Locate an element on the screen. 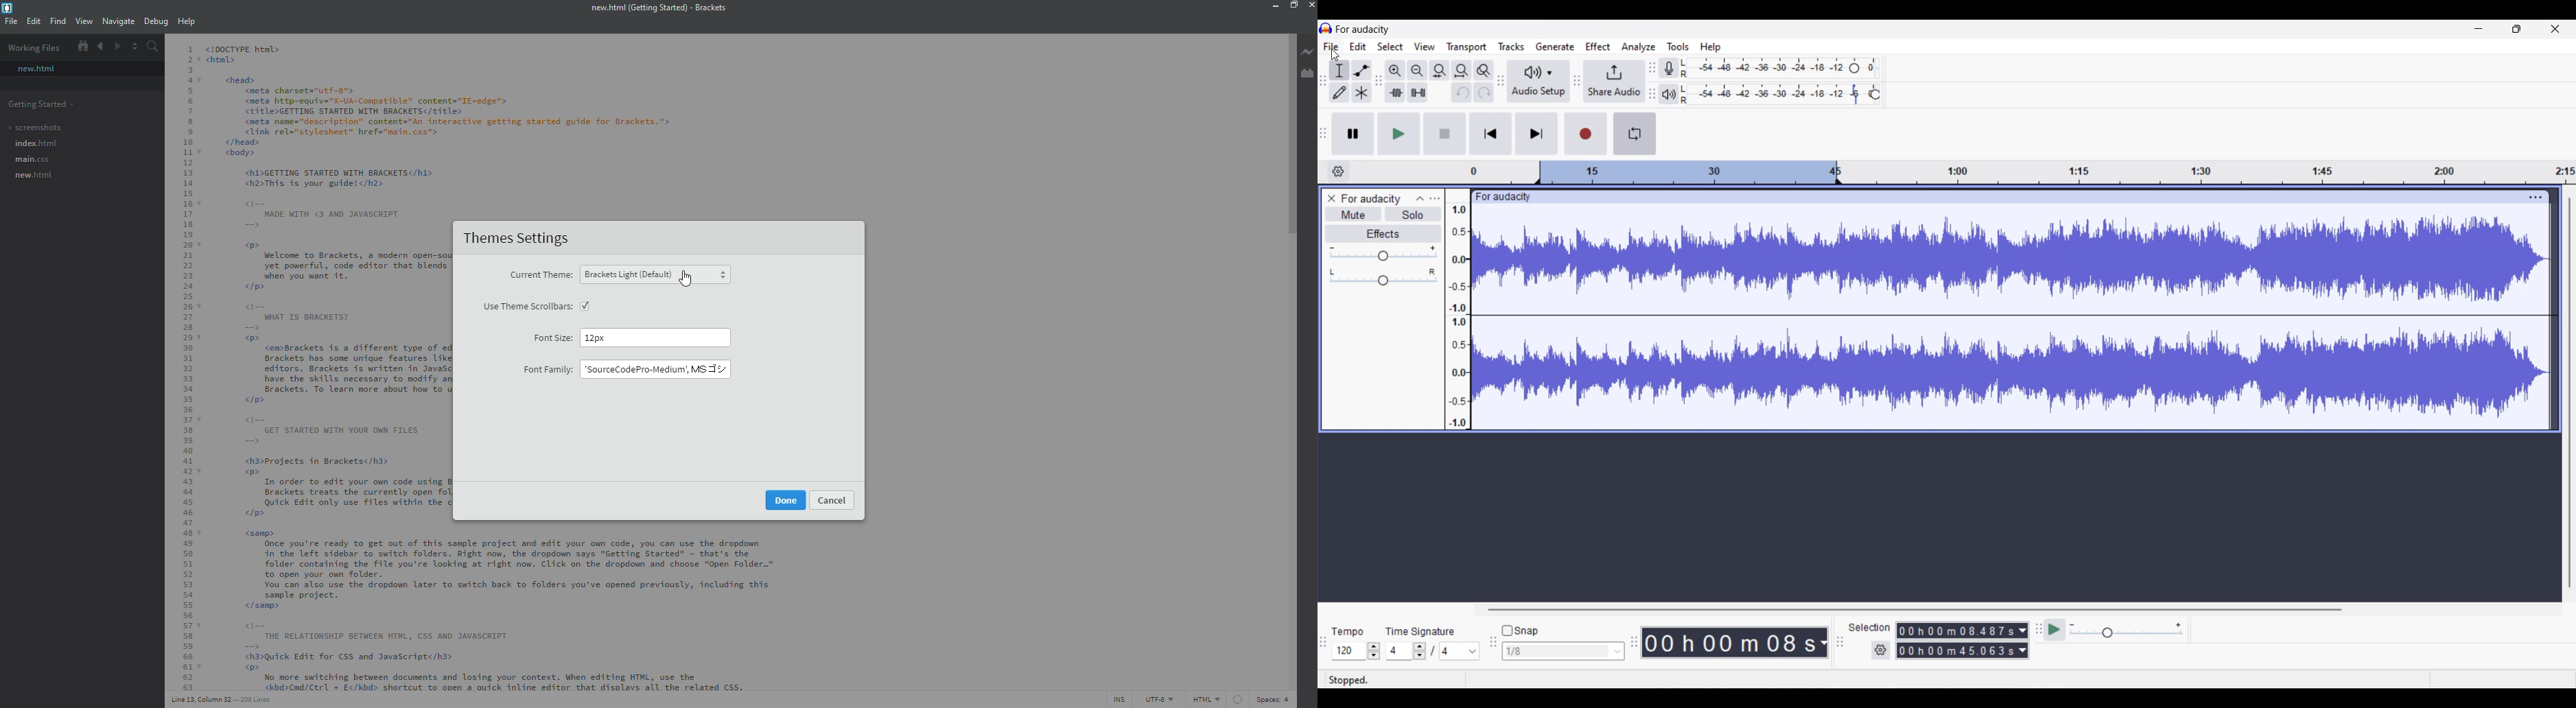 This screenshot has height=728, width=2576. Project name - For audacity is located at coordinates (1363, 30).